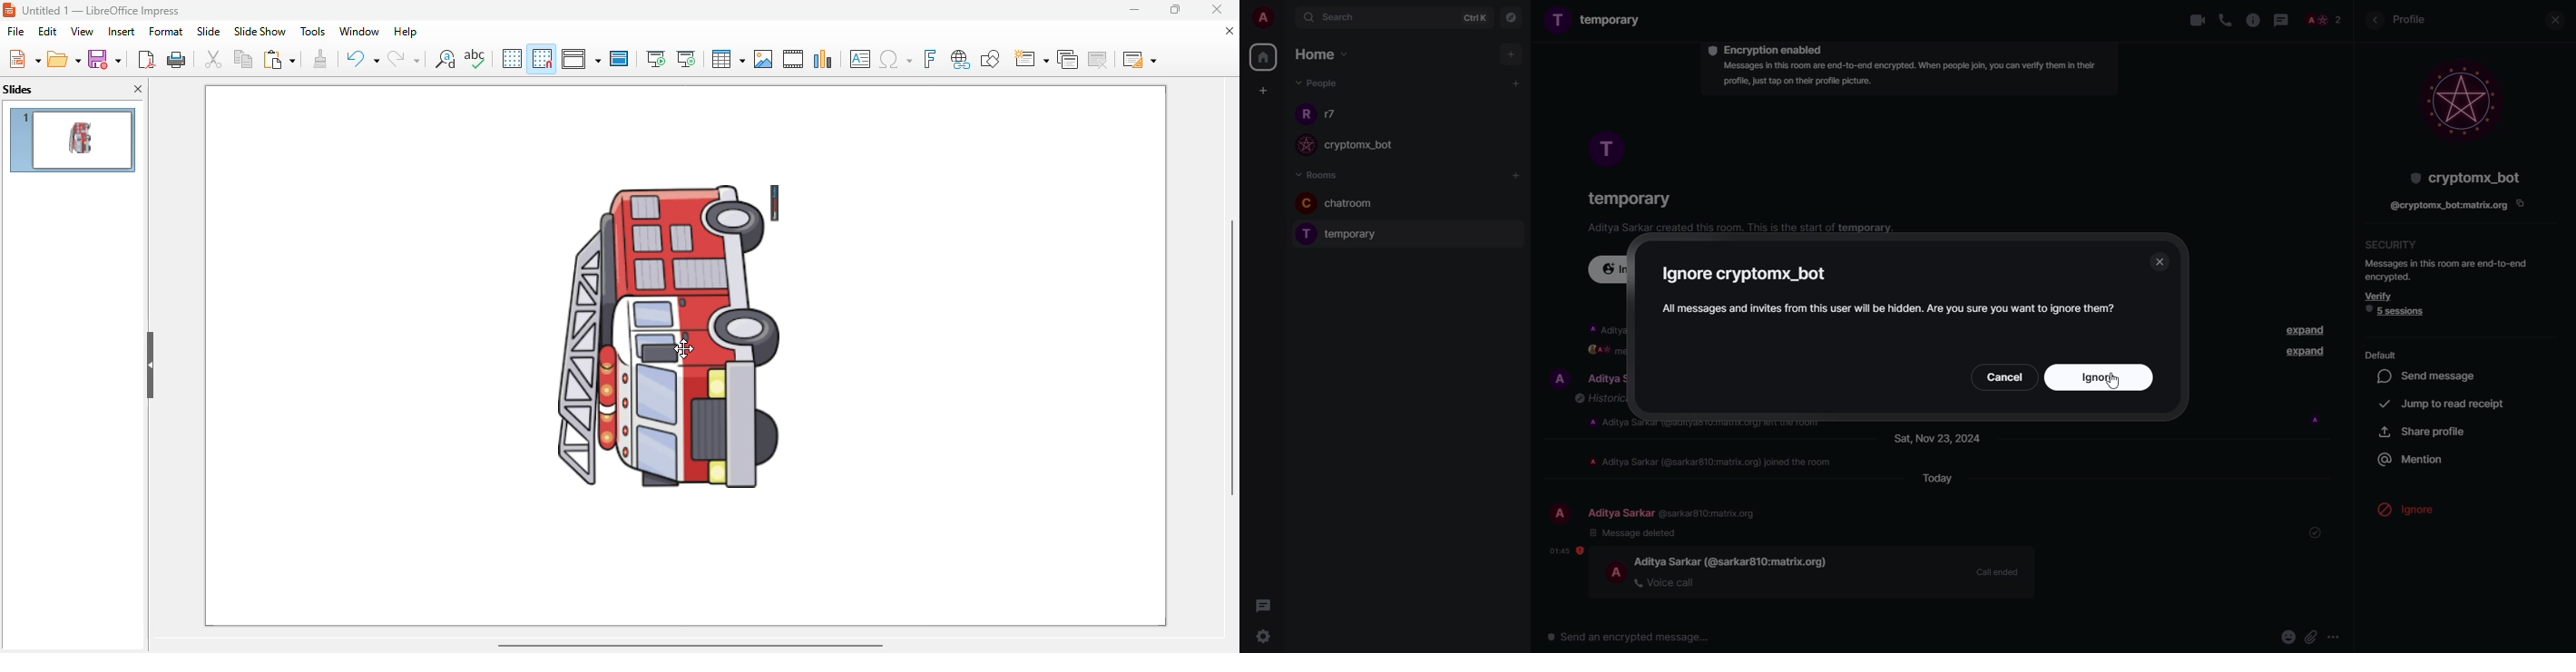  What do you see at coordinates (793, 59) in the screenshot?
I see `insert audio or video` at bounding box center [793, 59].